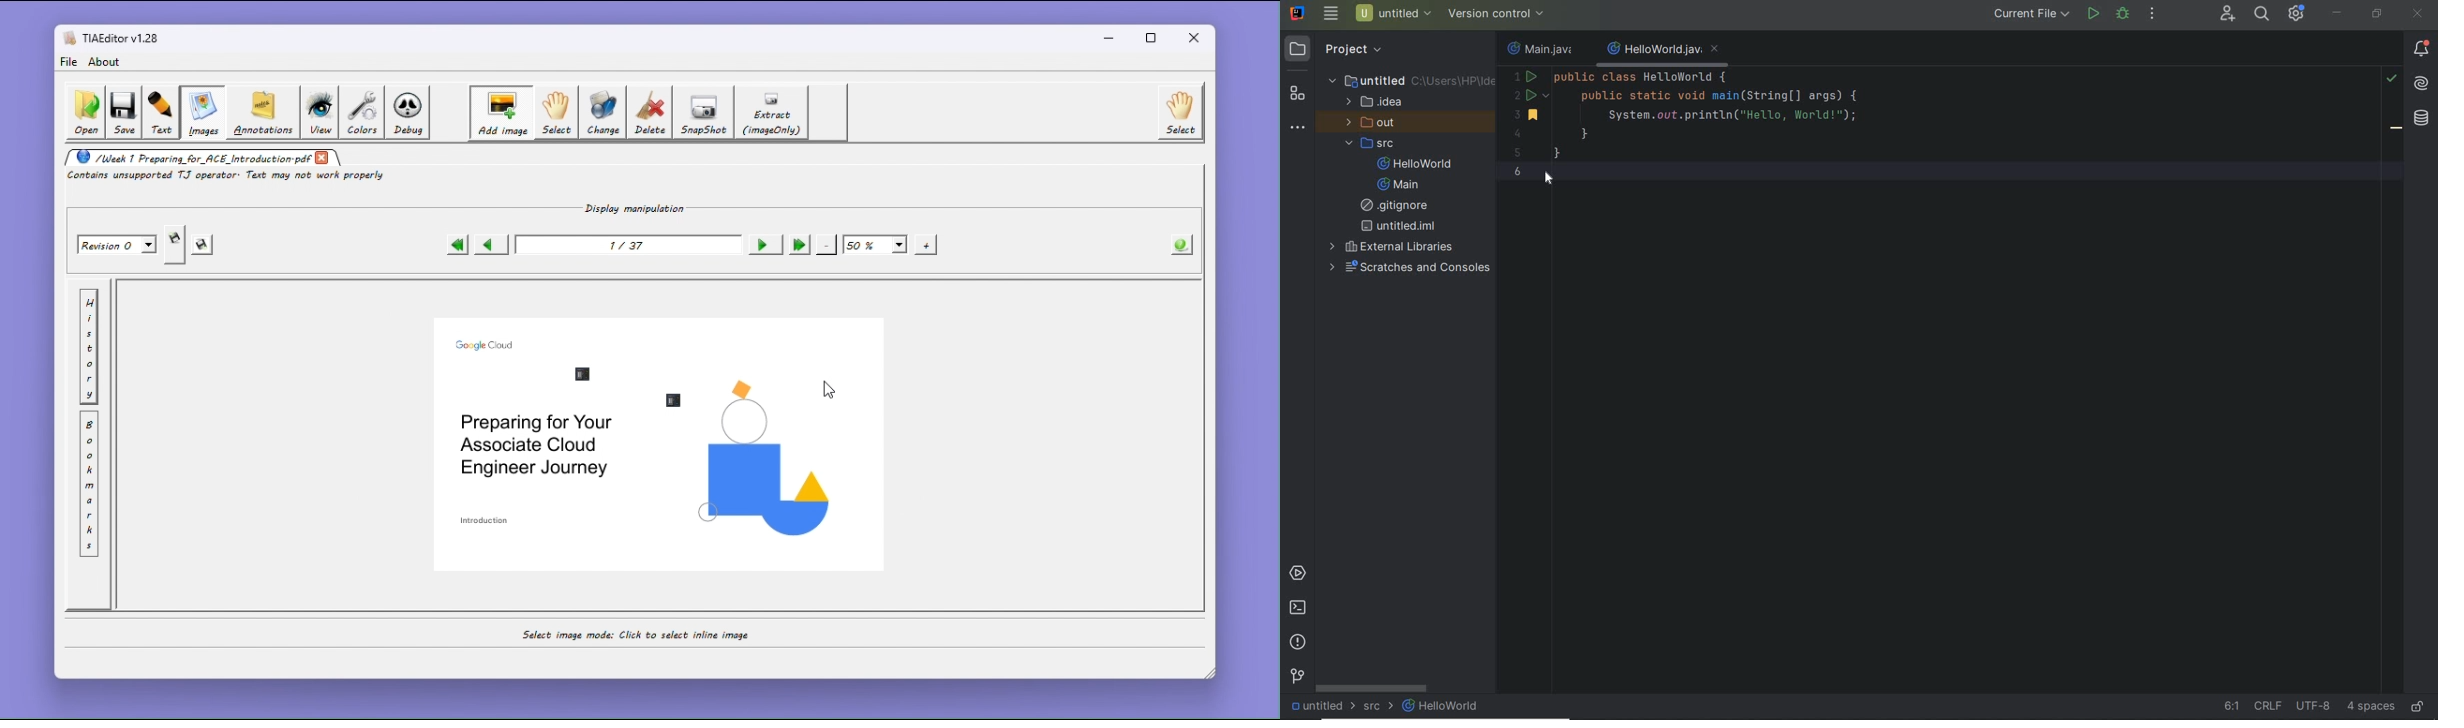 The height and width of the screenshot is (728, 2464). What do you see at coordinates (2034, 14) in the screenshot?
I see `run/debug configurations` at bounding box center [2034, 14].